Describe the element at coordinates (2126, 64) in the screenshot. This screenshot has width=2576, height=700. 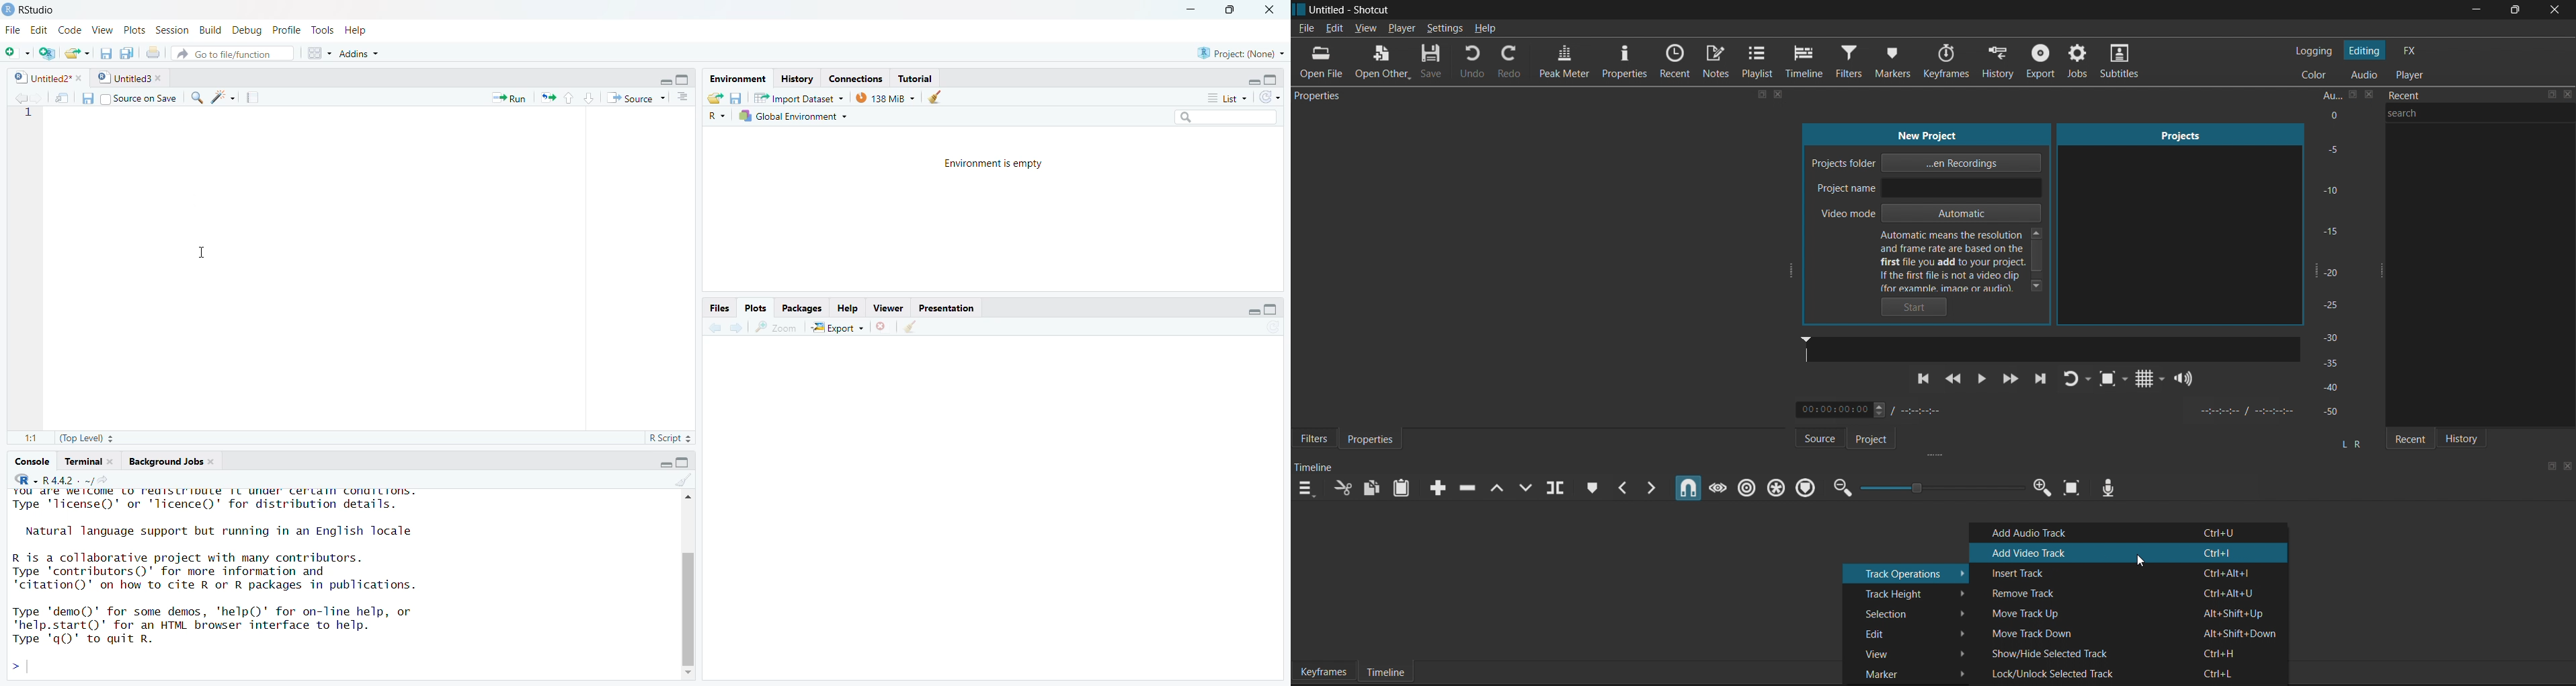
I see `Subtitles` at that location.